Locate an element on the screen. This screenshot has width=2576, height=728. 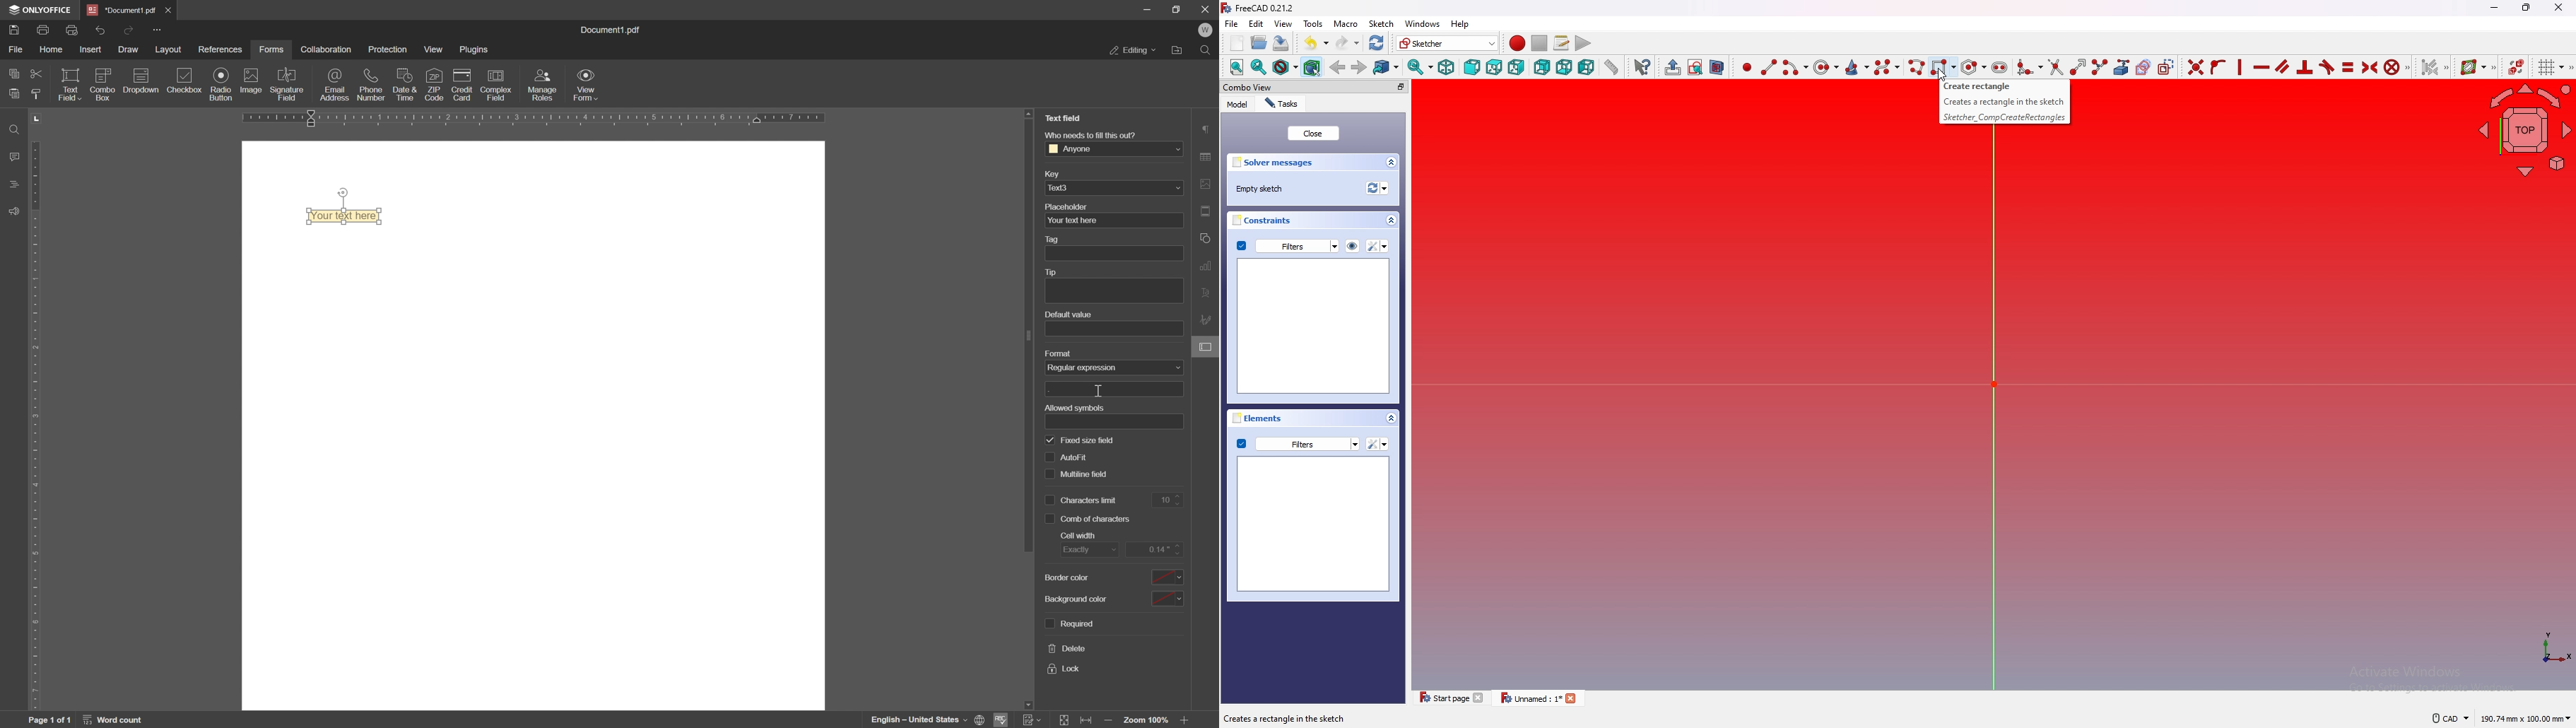
close is located at coordinates (1314, 133).